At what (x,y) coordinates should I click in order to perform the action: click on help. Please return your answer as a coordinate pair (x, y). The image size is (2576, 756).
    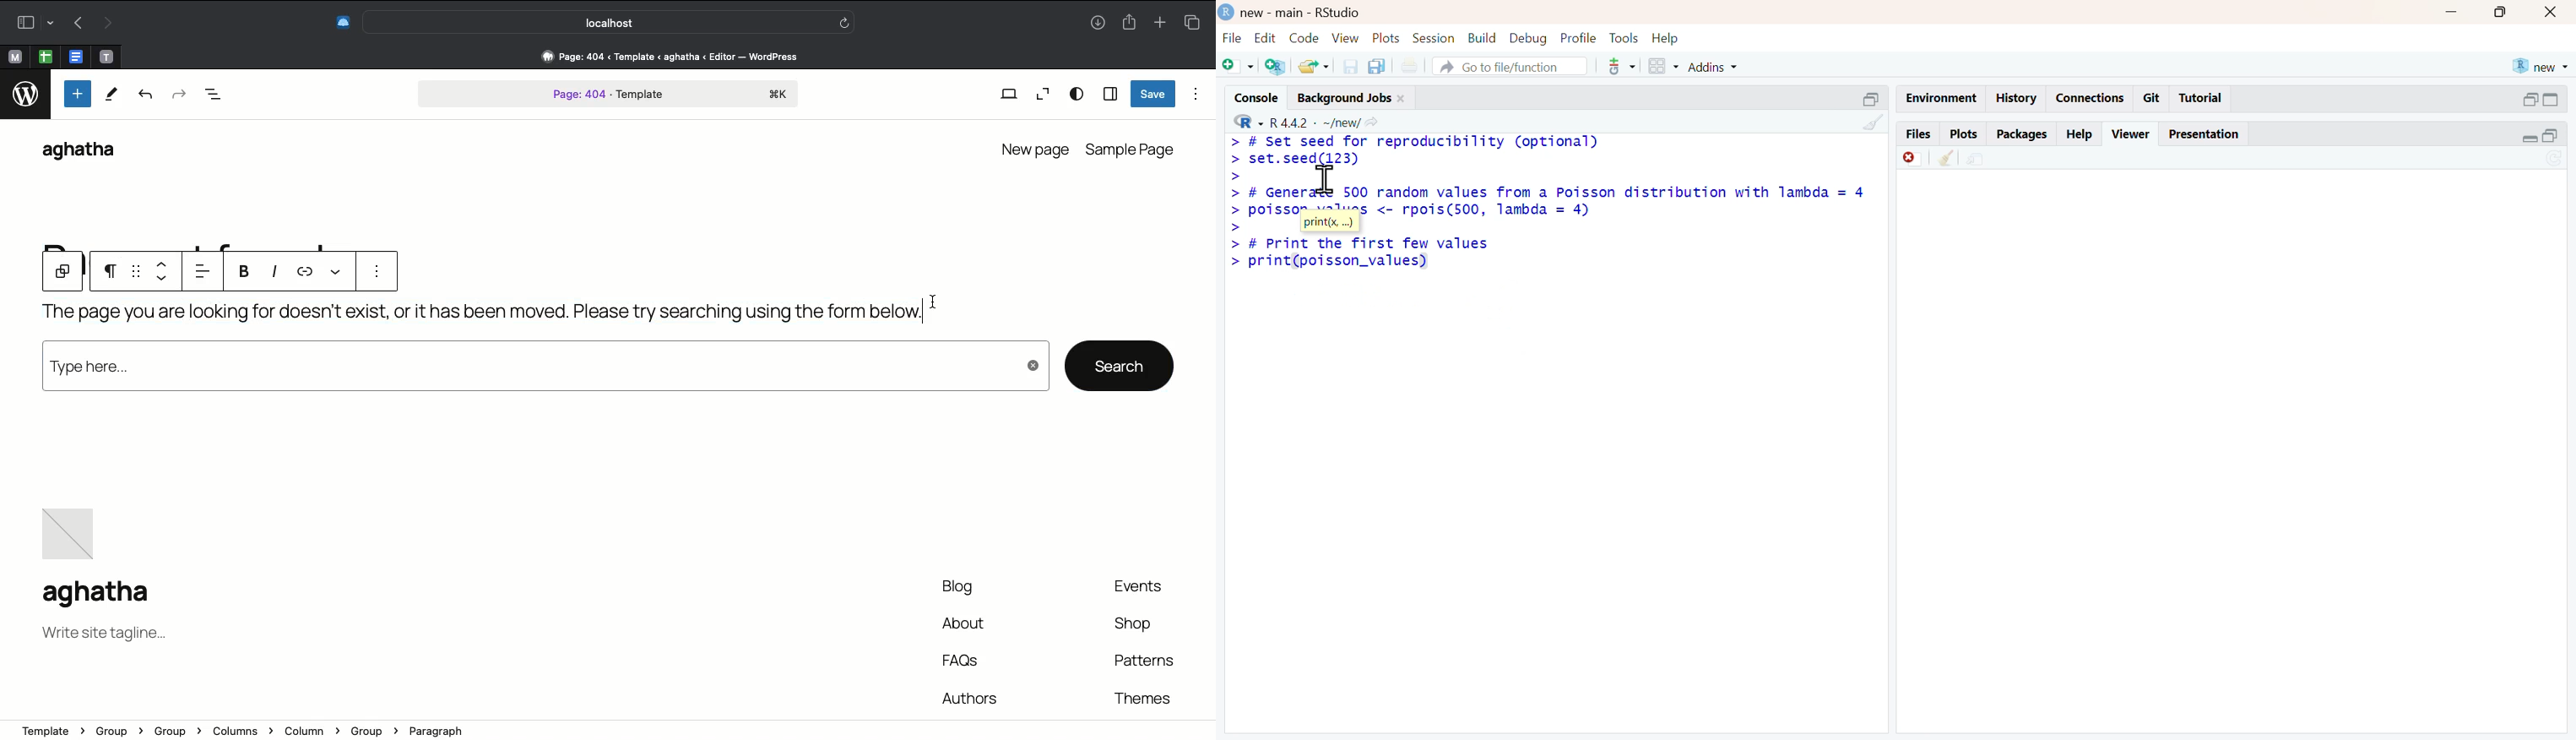
    Looking at the image, I should click on (2079, 135).